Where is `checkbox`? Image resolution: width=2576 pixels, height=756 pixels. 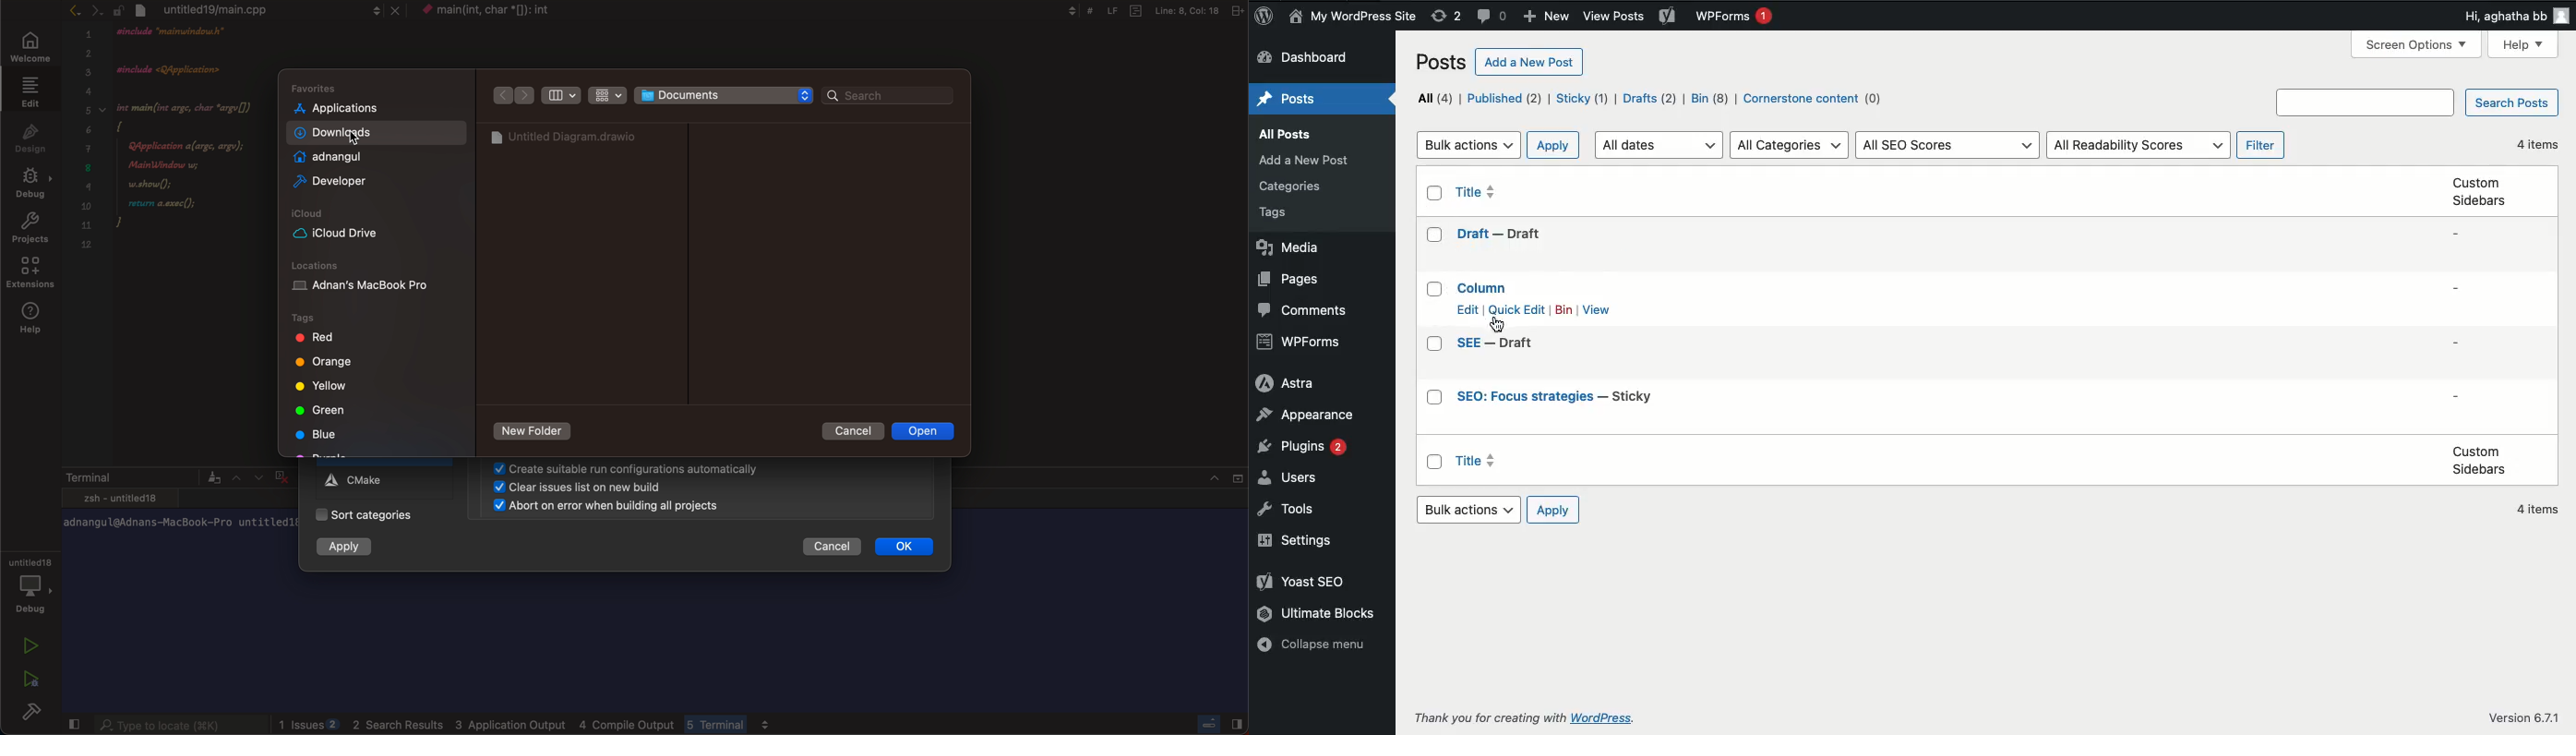
checkbox is located at coordinates (1434, 343).